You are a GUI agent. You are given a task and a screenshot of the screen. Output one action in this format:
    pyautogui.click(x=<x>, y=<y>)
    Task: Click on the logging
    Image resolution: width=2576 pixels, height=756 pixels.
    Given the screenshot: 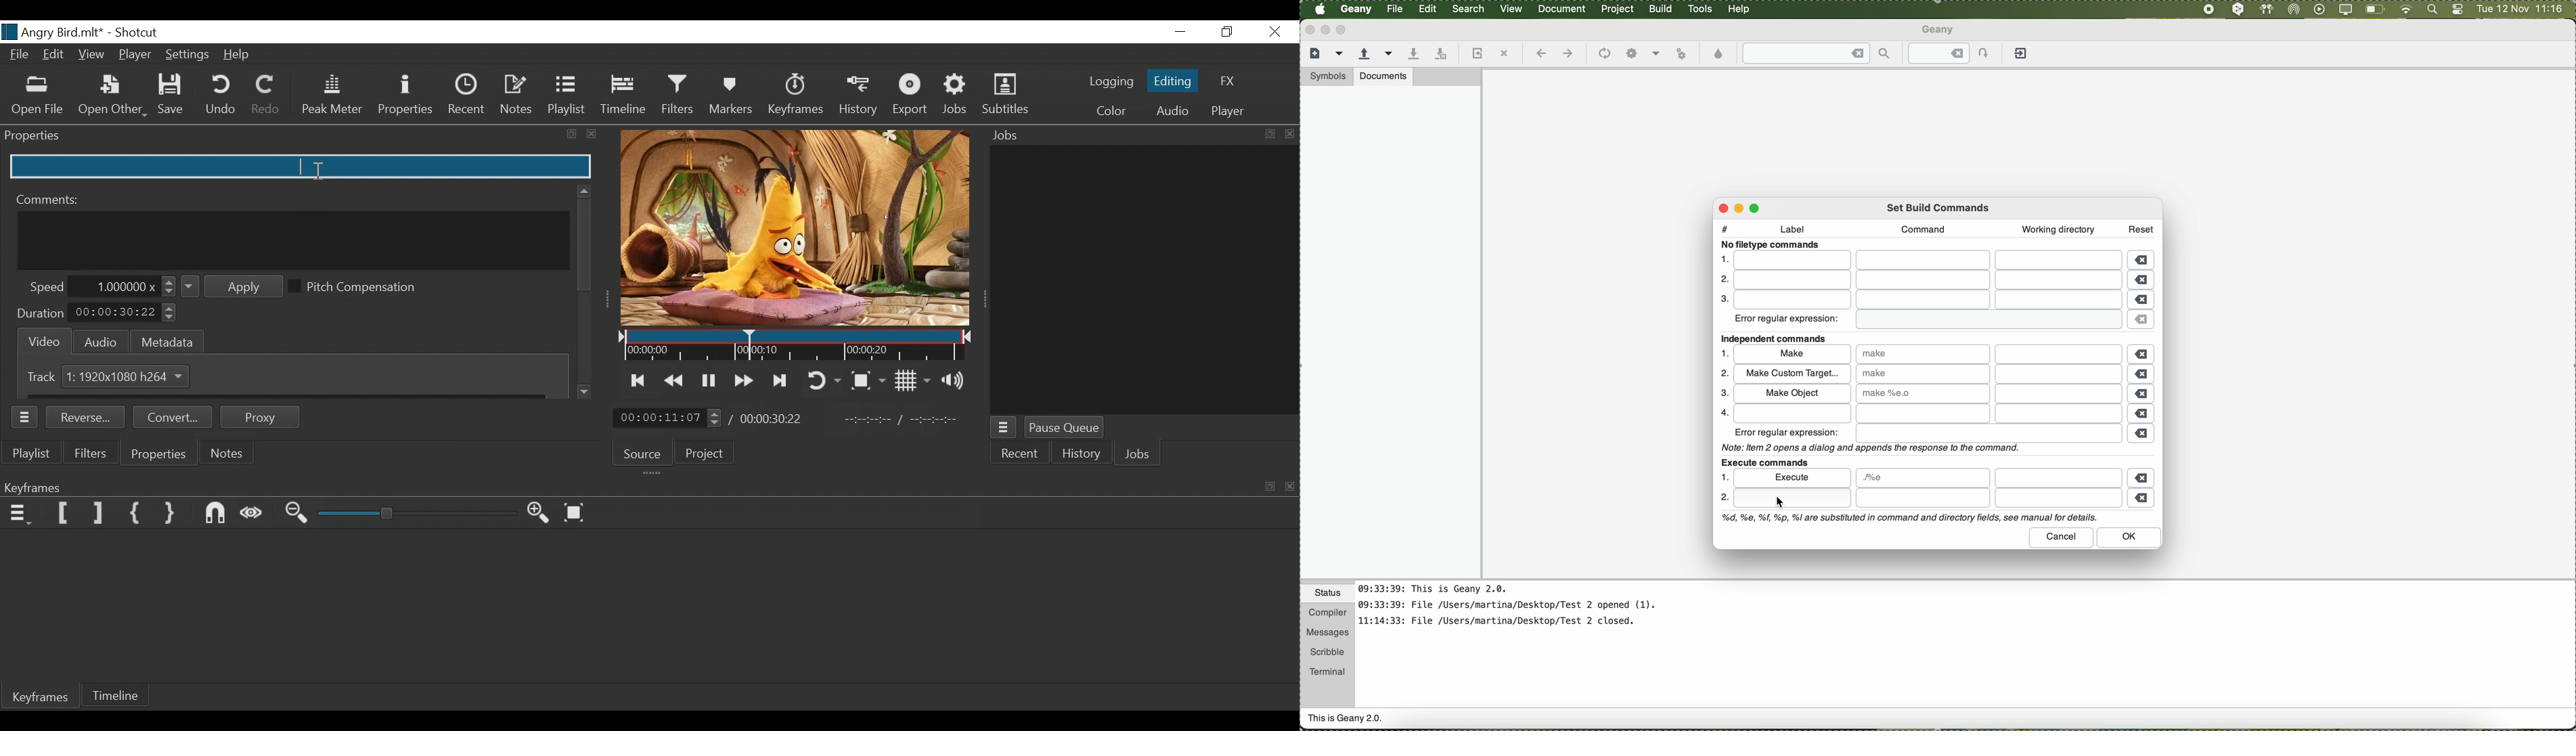 What is the action you would take?
    pyautogui.click(x=1106, y=83)
    